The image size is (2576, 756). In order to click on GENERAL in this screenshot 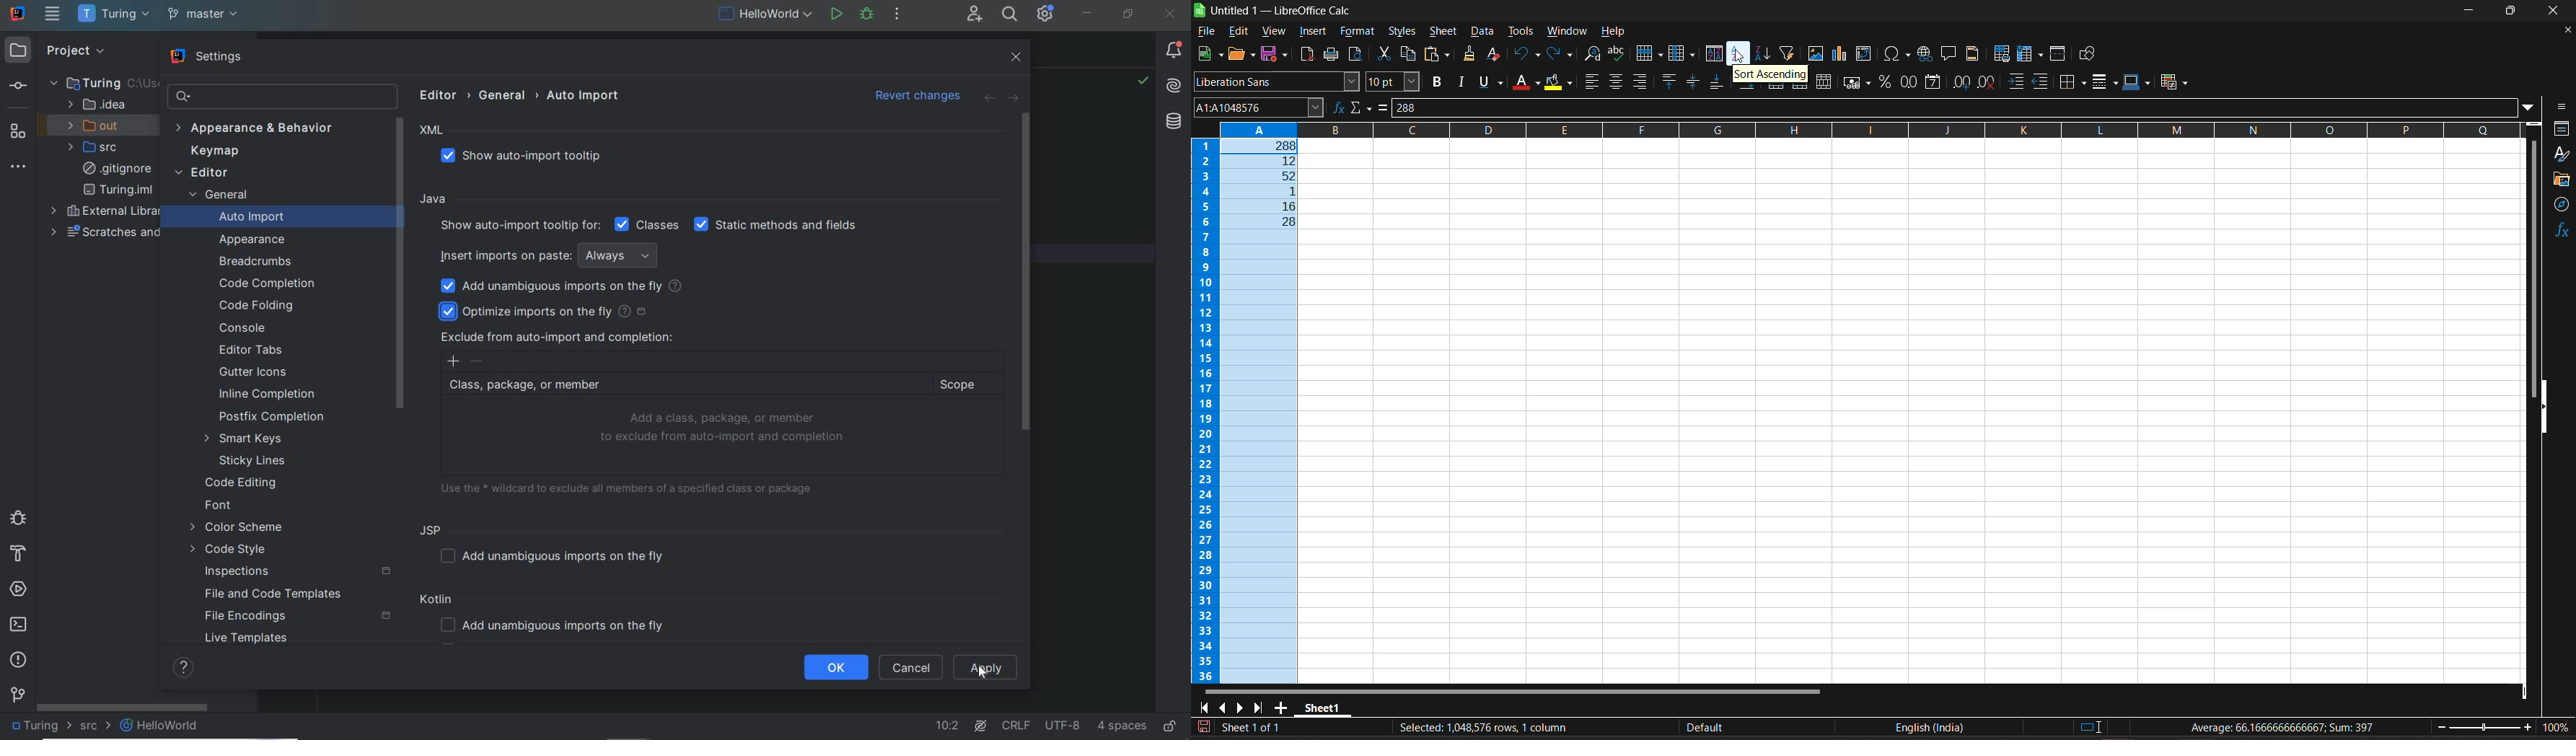, I will do `click(217, 196)`.